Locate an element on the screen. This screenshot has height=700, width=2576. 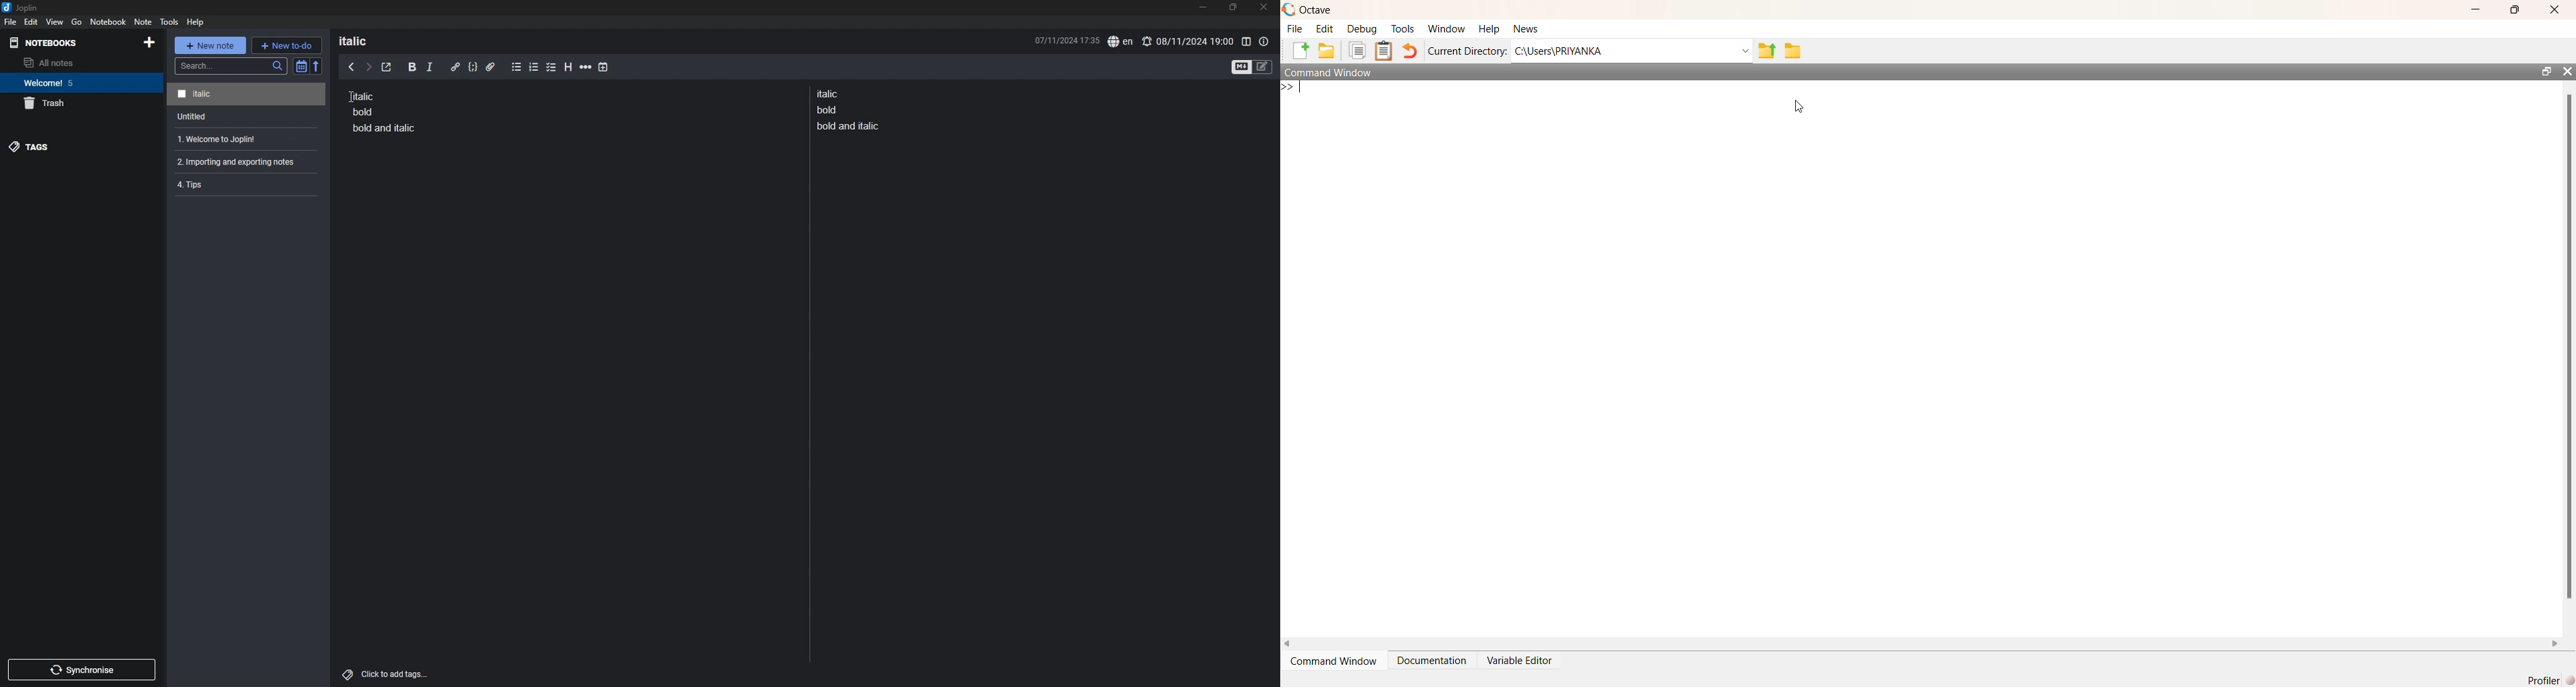
note is located at coordinates (384, 111).